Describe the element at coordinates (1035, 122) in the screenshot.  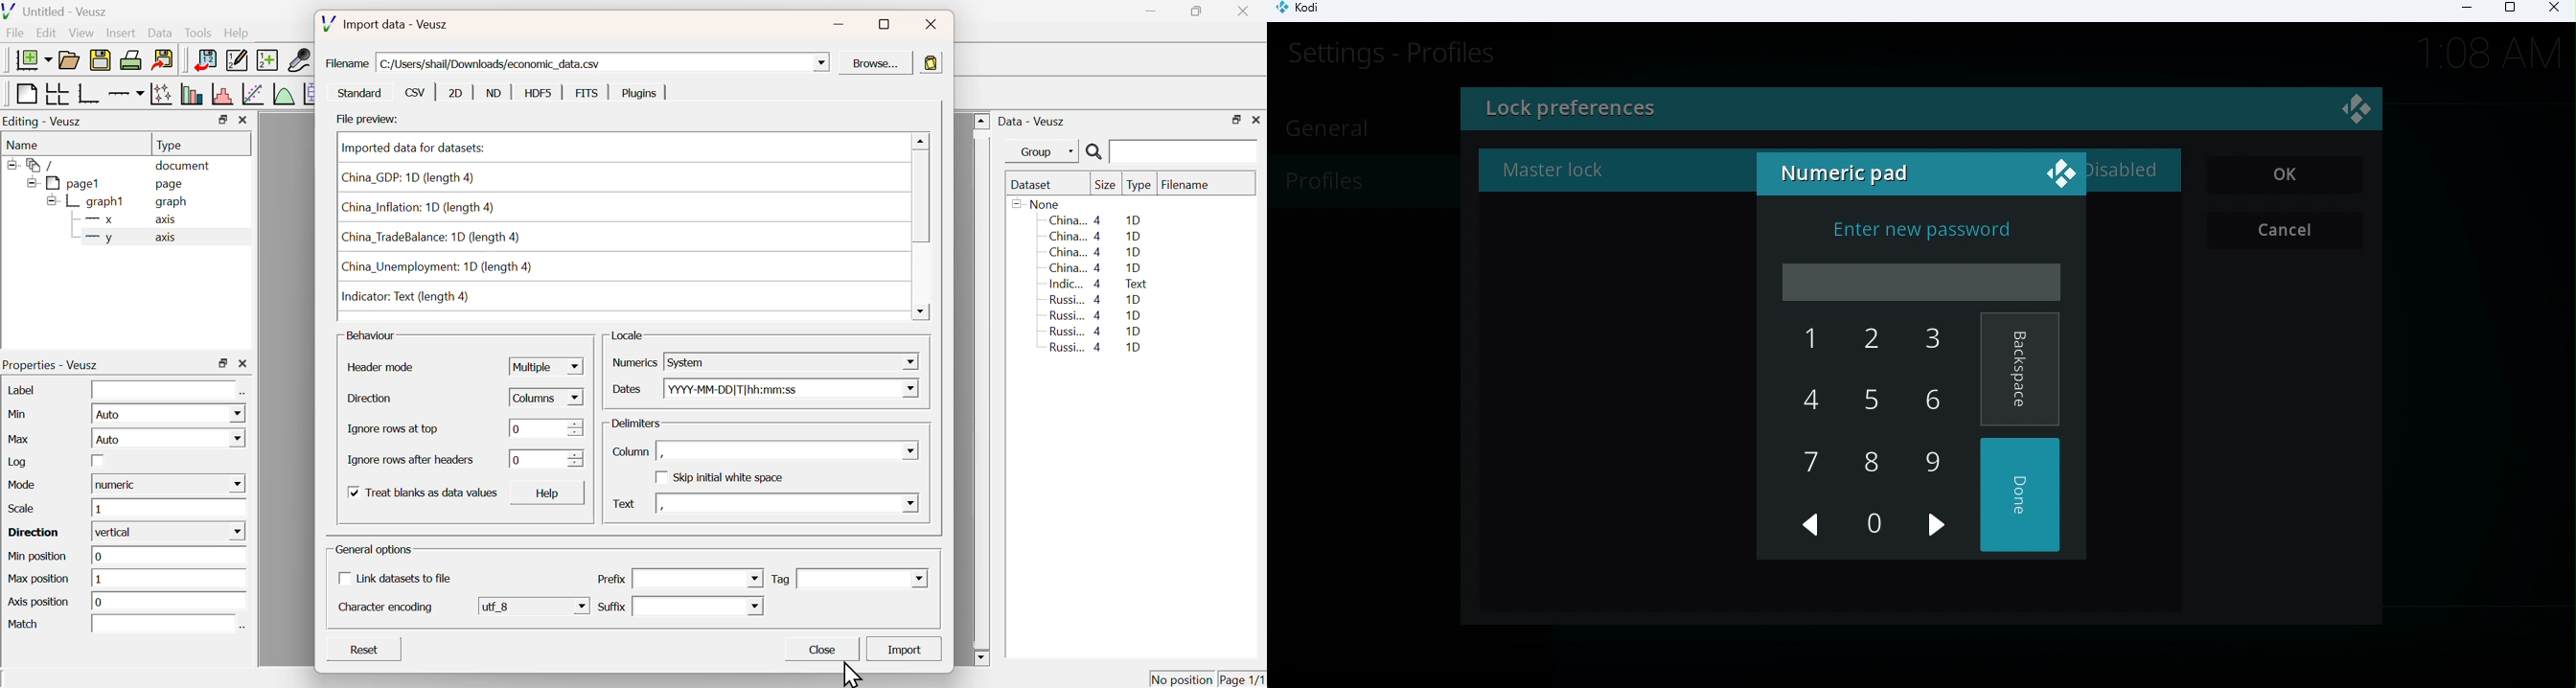
I see `Data - Veusz` at that location.